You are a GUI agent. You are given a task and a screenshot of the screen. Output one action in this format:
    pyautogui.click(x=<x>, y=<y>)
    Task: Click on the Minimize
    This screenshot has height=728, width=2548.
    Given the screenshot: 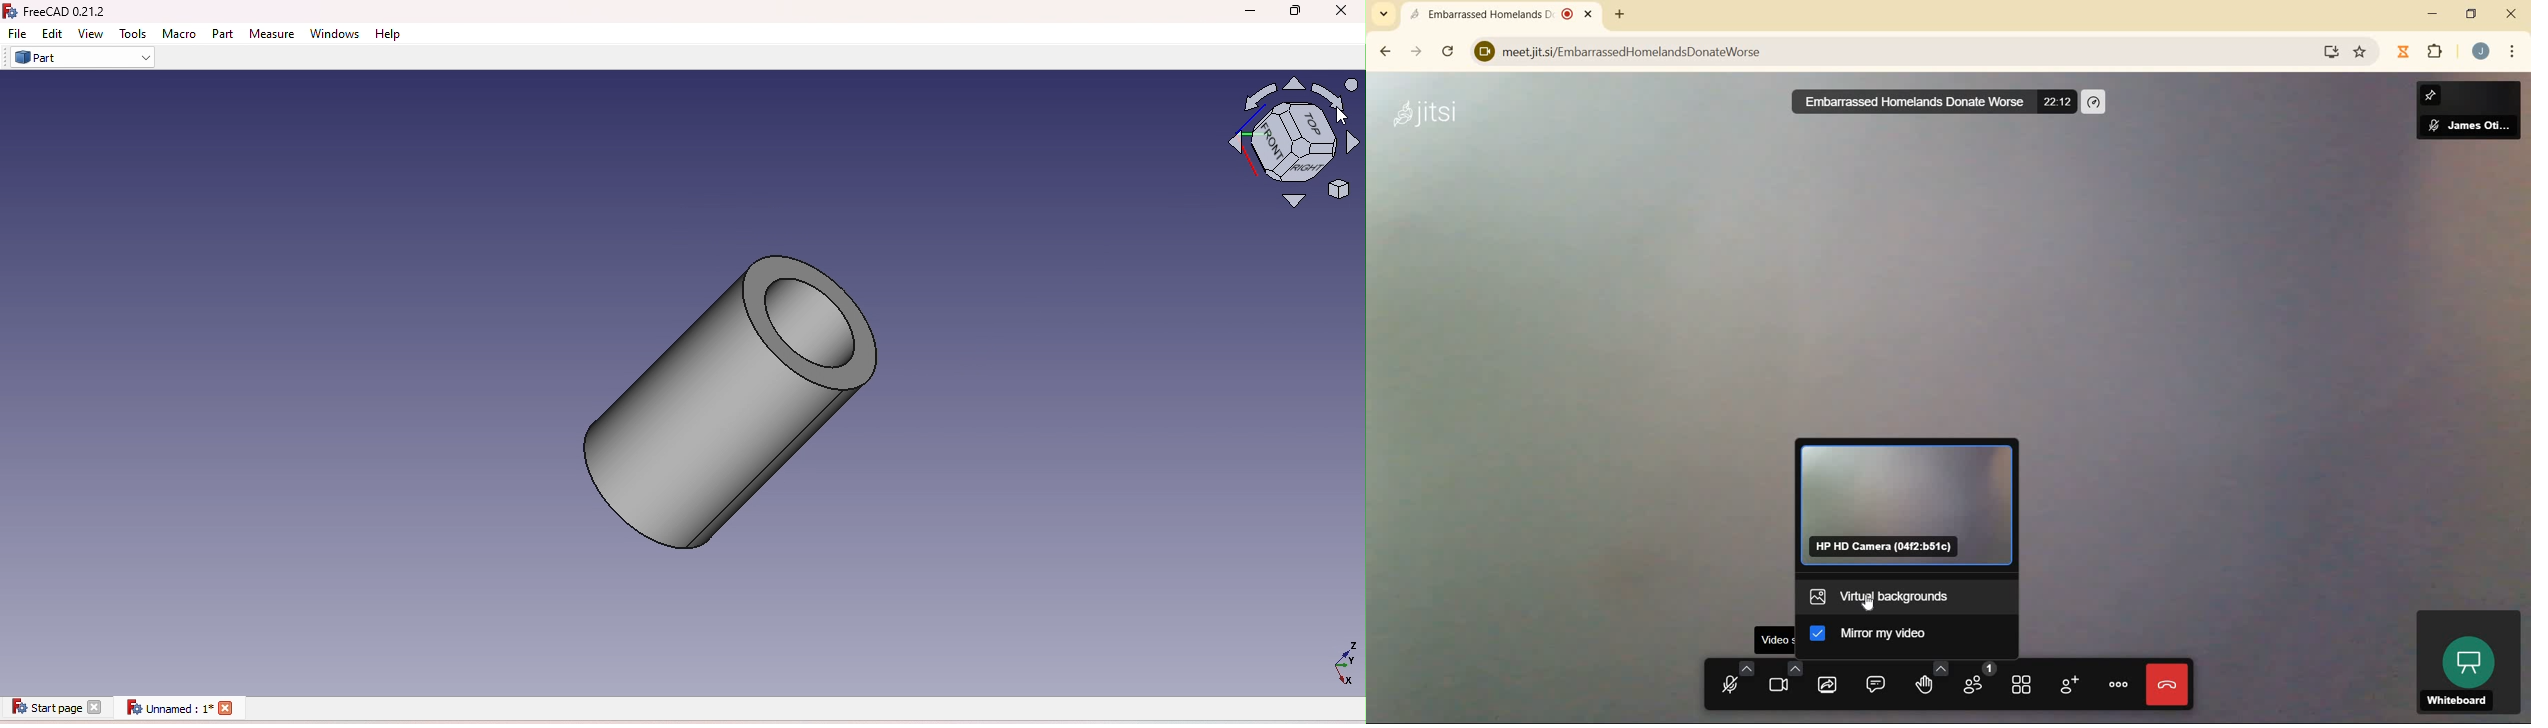 What is the action you would take?
    pyautogui.click(x=1240, y=10)
    